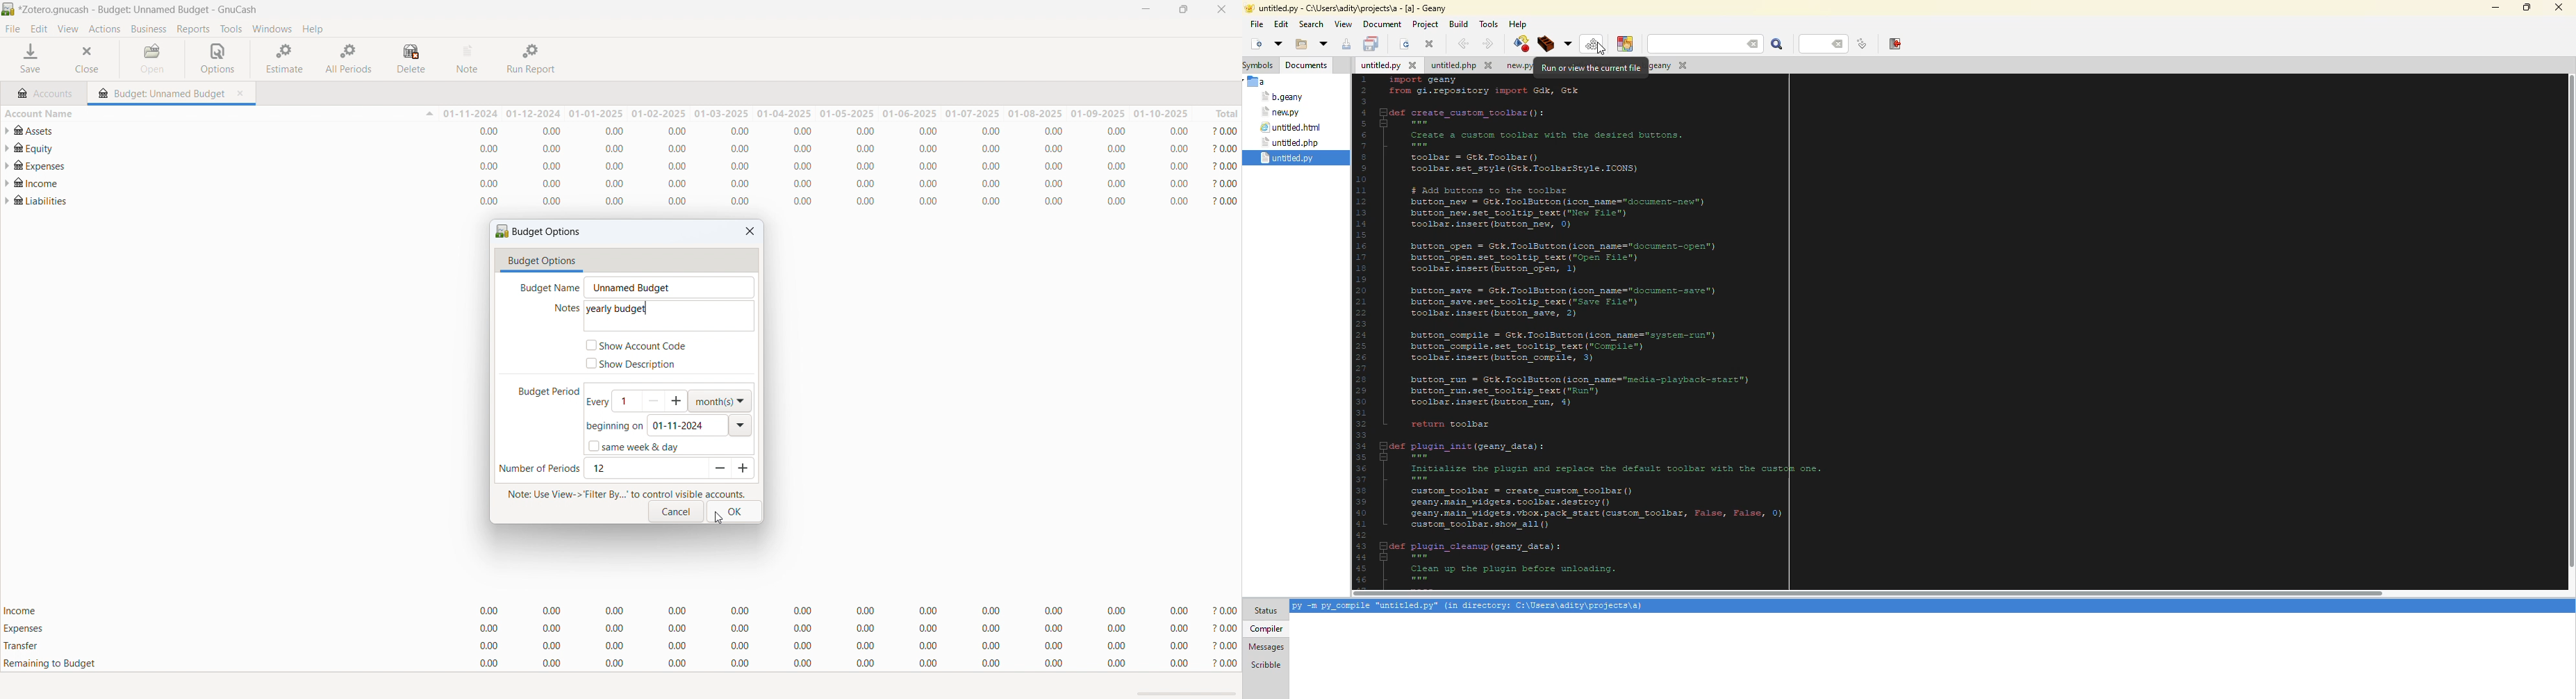  I want to click on file, so click(12, 29).